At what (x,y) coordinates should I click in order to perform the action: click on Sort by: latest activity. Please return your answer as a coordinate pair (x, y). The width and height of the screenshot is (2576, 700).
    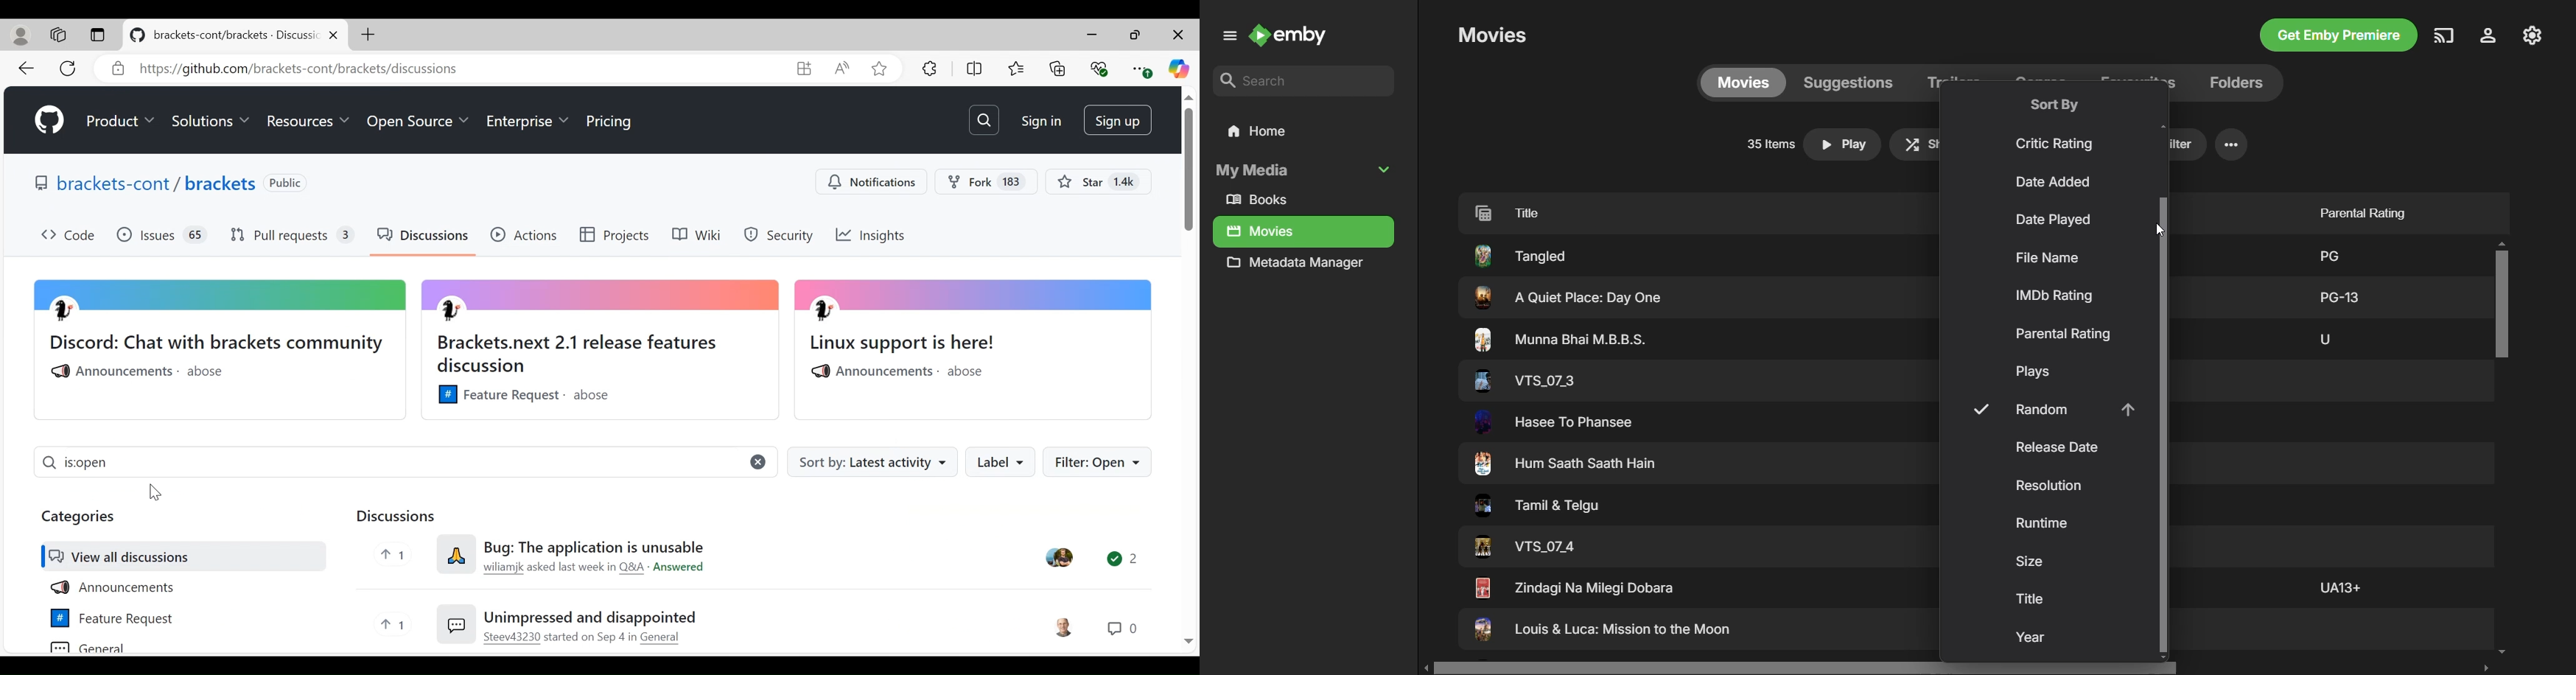
    Looking at the image, I should click on (874, 462).